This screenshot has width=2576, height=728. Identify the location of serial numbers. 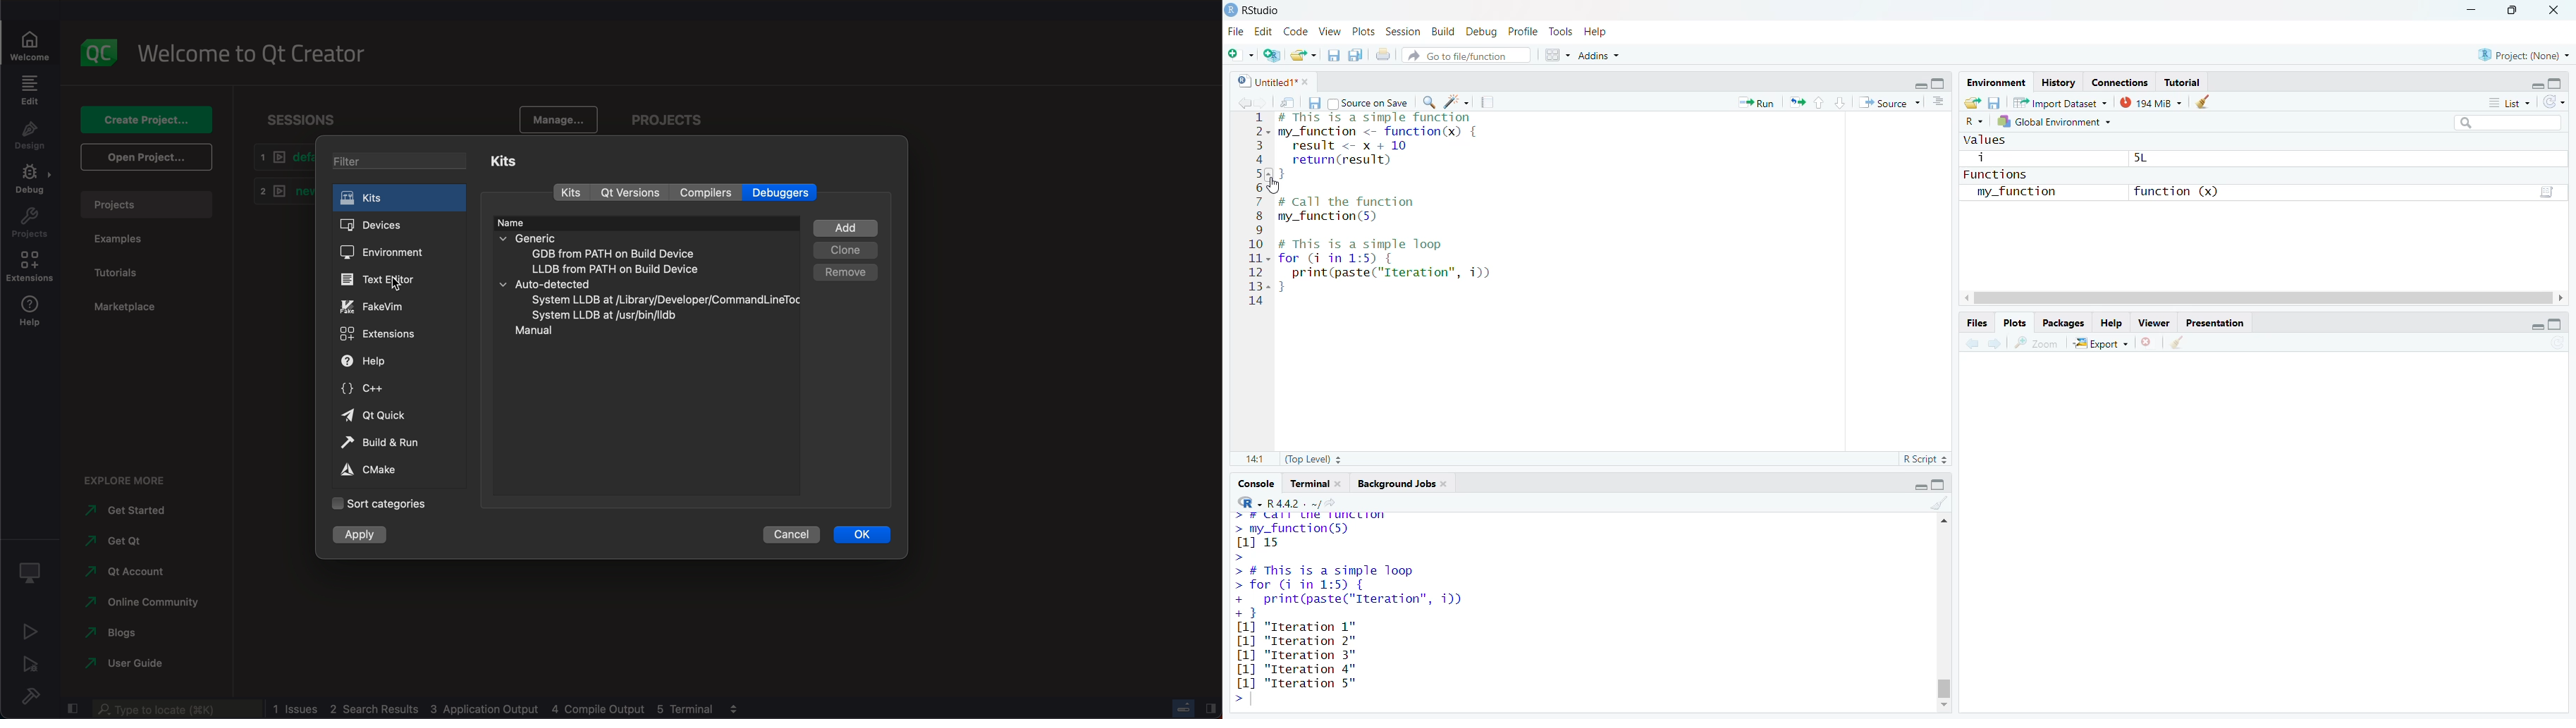
(1256, 212).